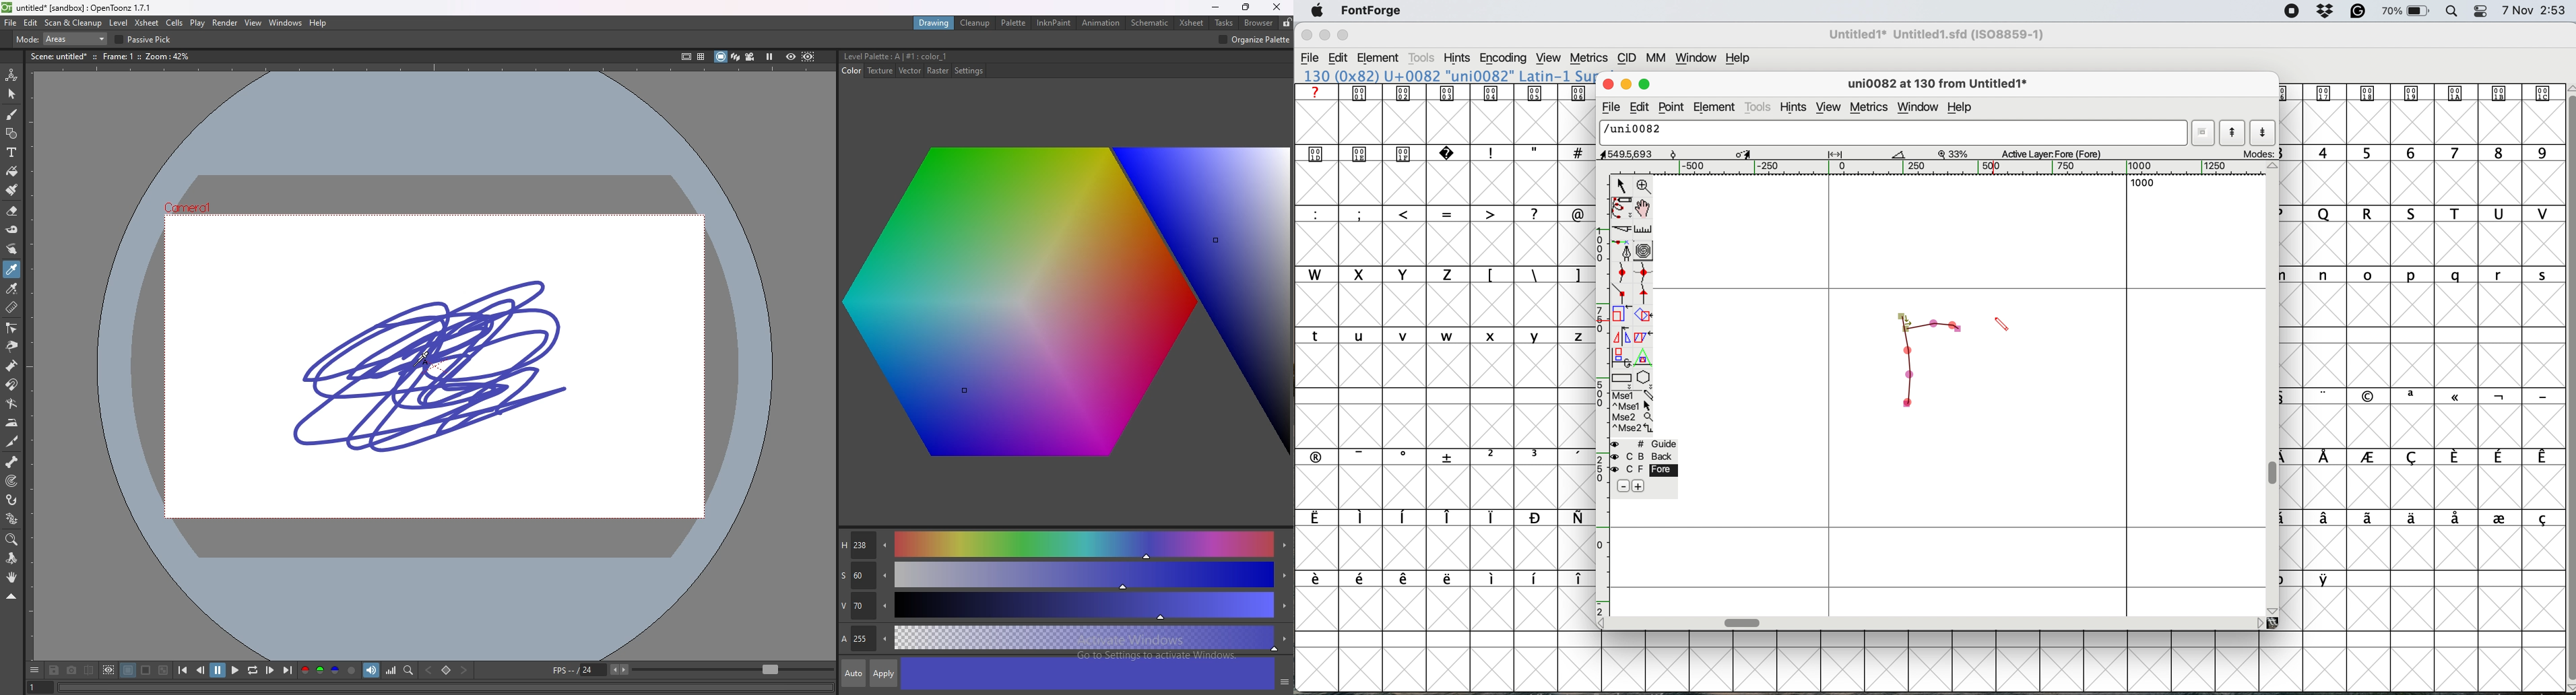  Describe the element at coordinates (1371, 10) in the screenshot. I see `fontforge` at that location.